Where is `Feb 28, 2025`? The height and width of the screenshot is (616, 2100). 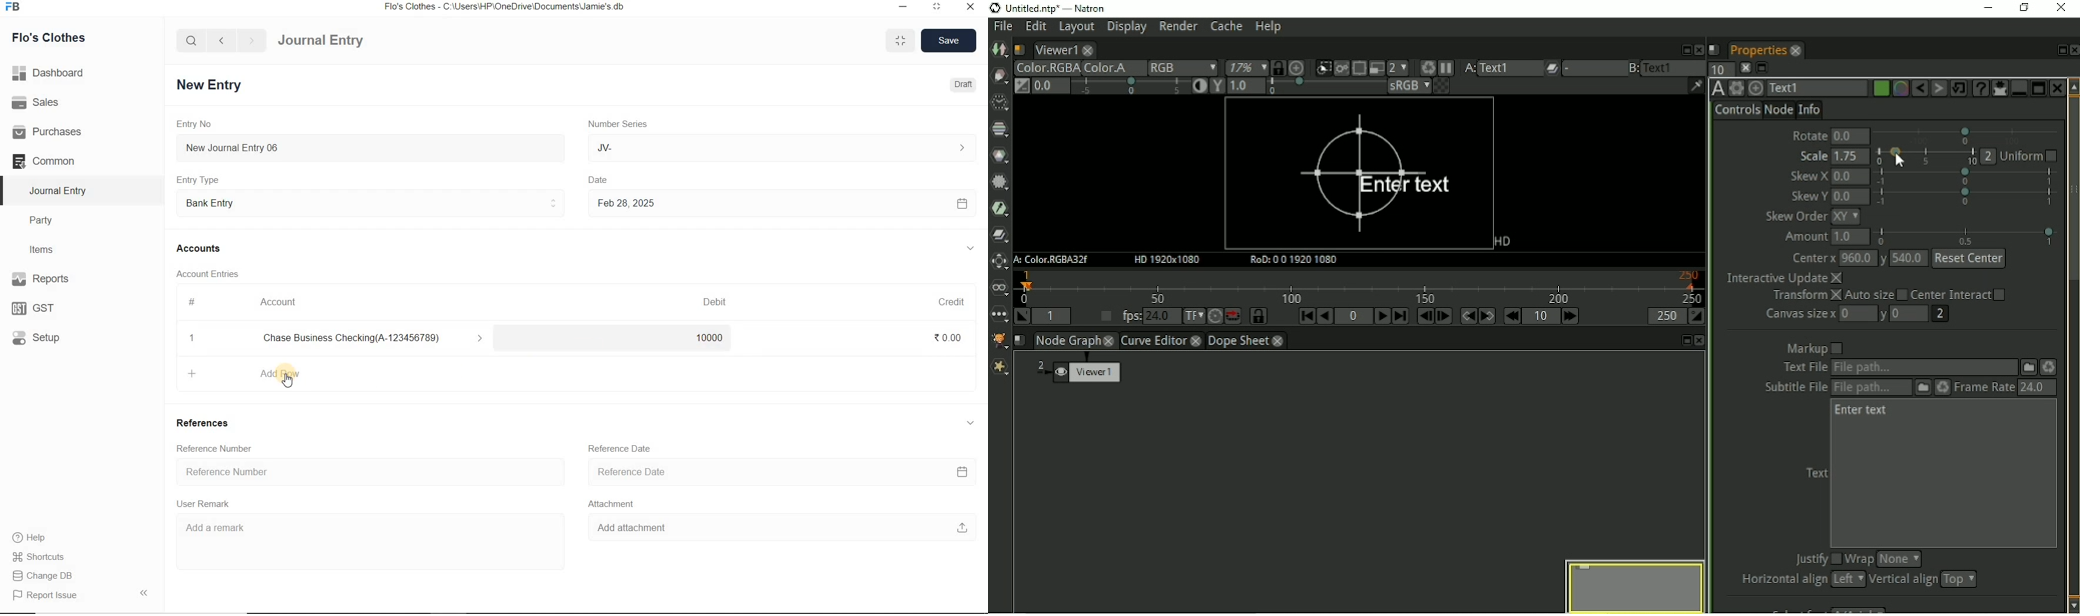
Feb 28, 2025 is located at coordinates (782, 203).